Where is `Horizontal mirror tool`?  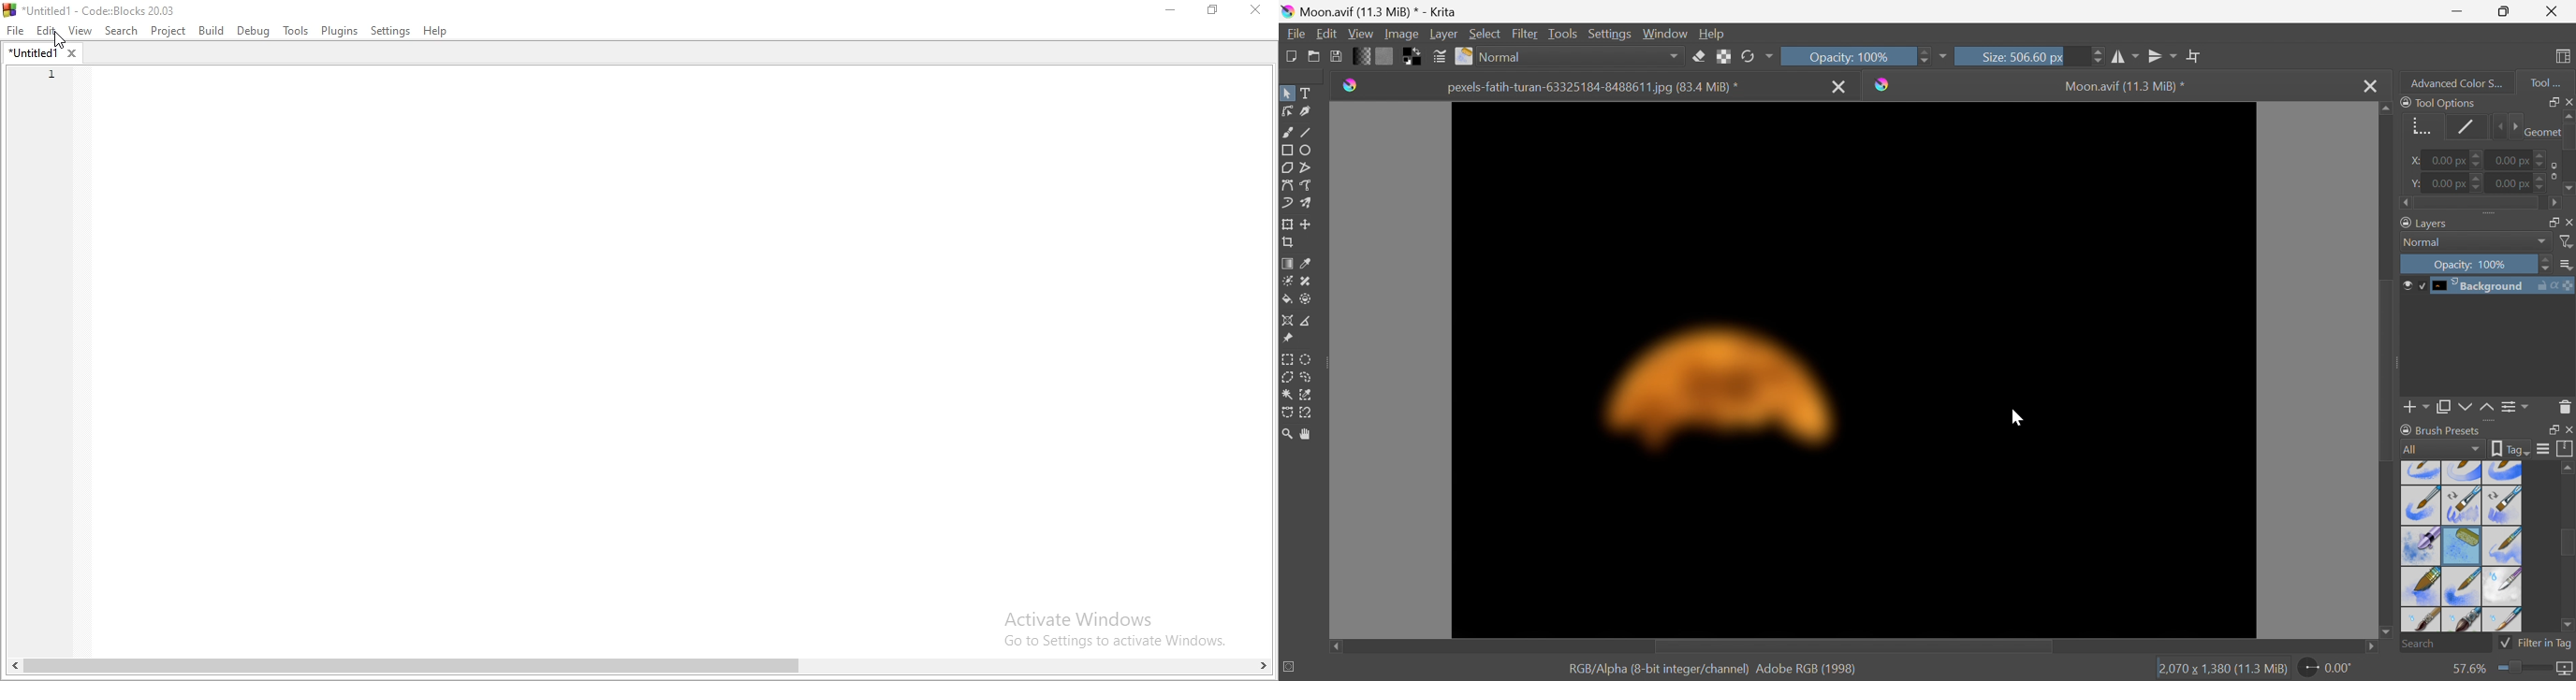
Horizontal mirror tool is located at coordinates (2125, 57).